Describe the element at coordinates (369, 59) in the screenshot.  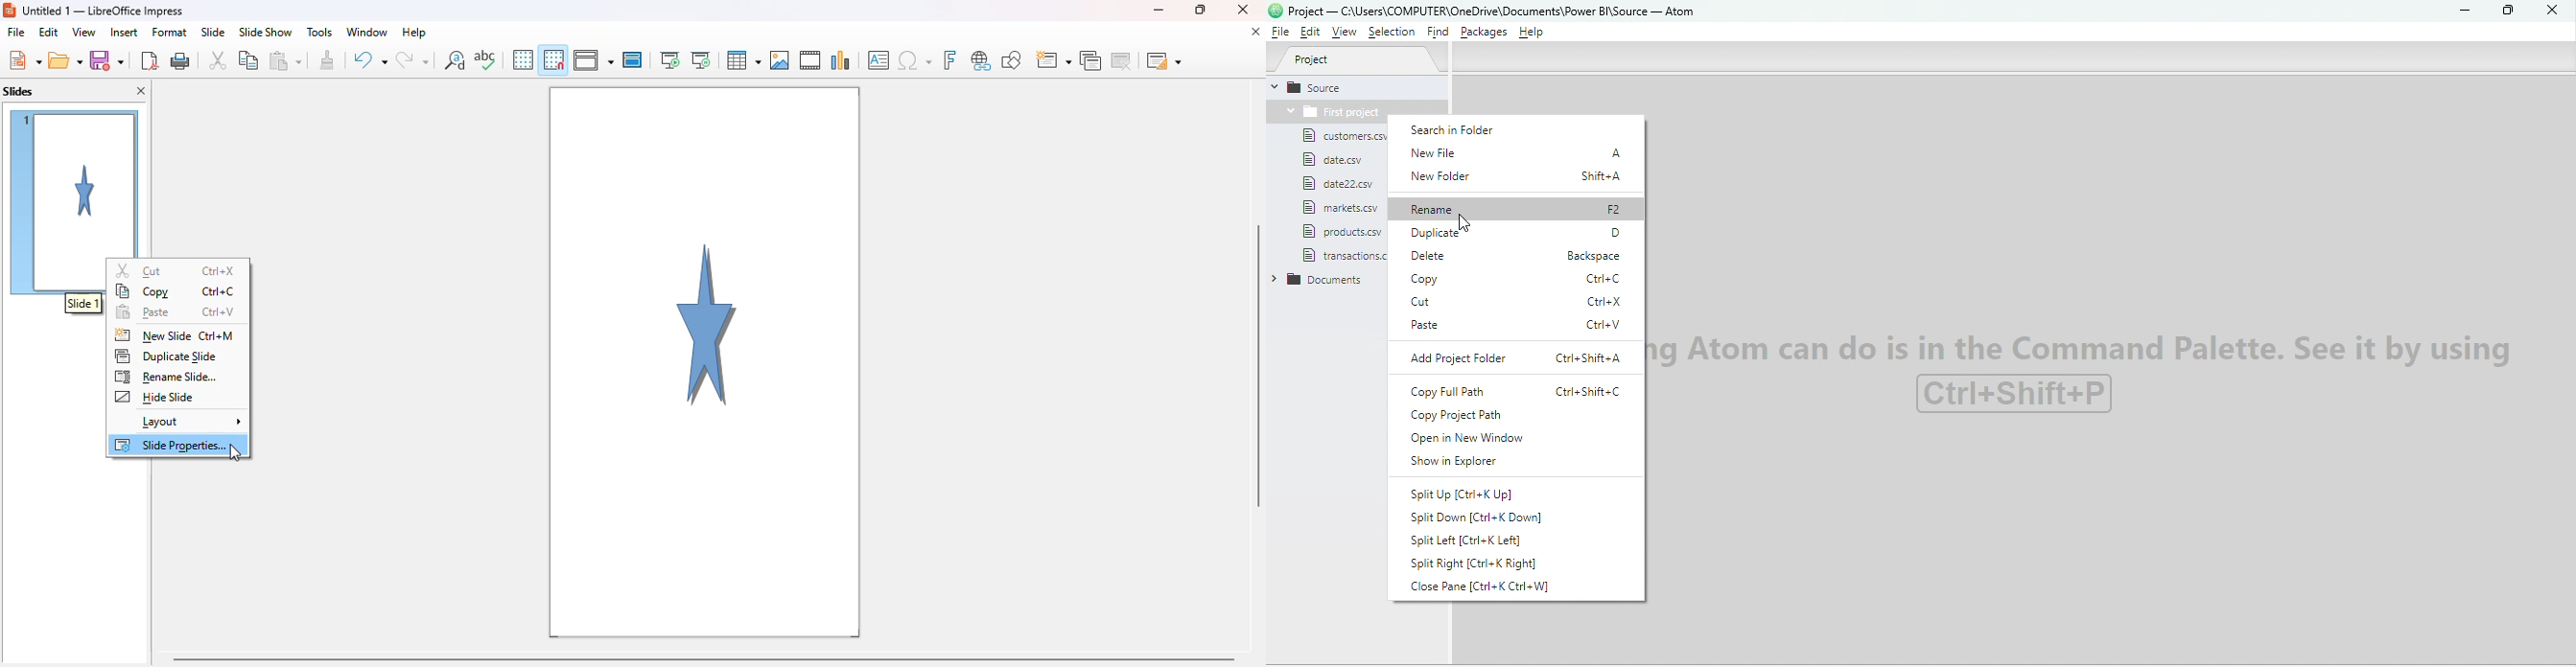
I see `undo` at that location.